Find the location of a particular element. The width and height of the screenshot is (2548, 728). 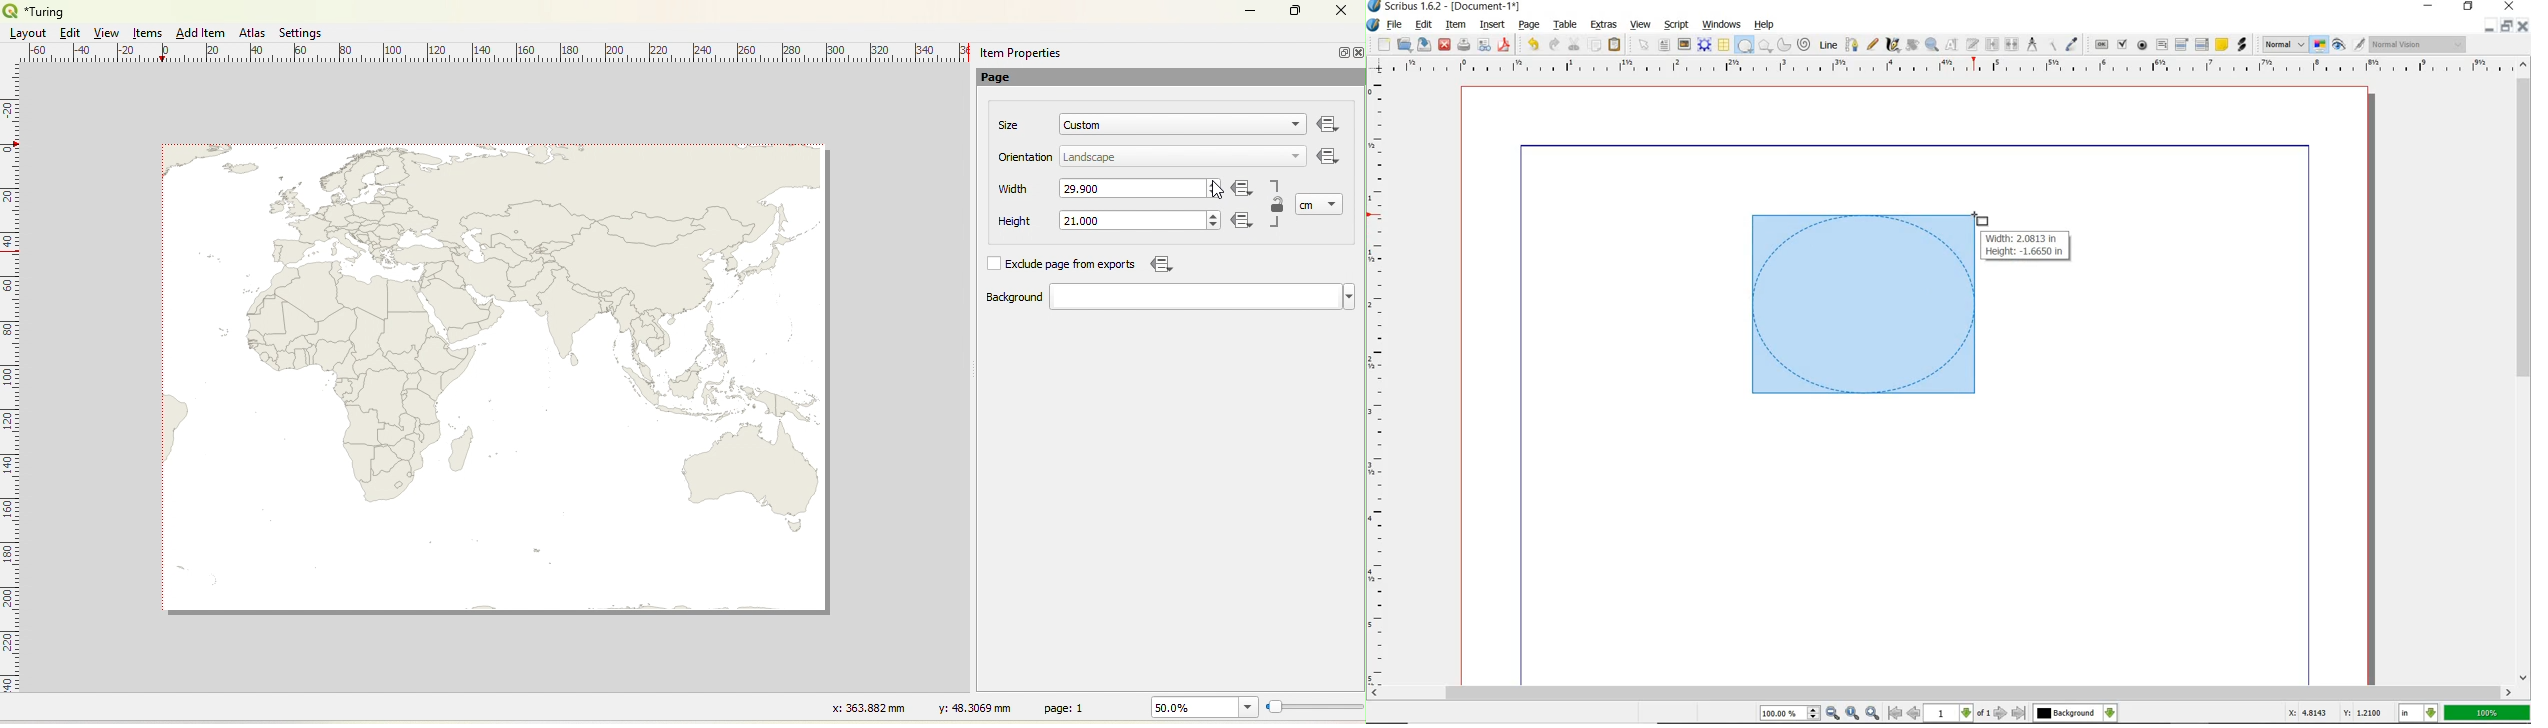

UNLINK TEXT FRAME is located at coordinates (2010, 44).